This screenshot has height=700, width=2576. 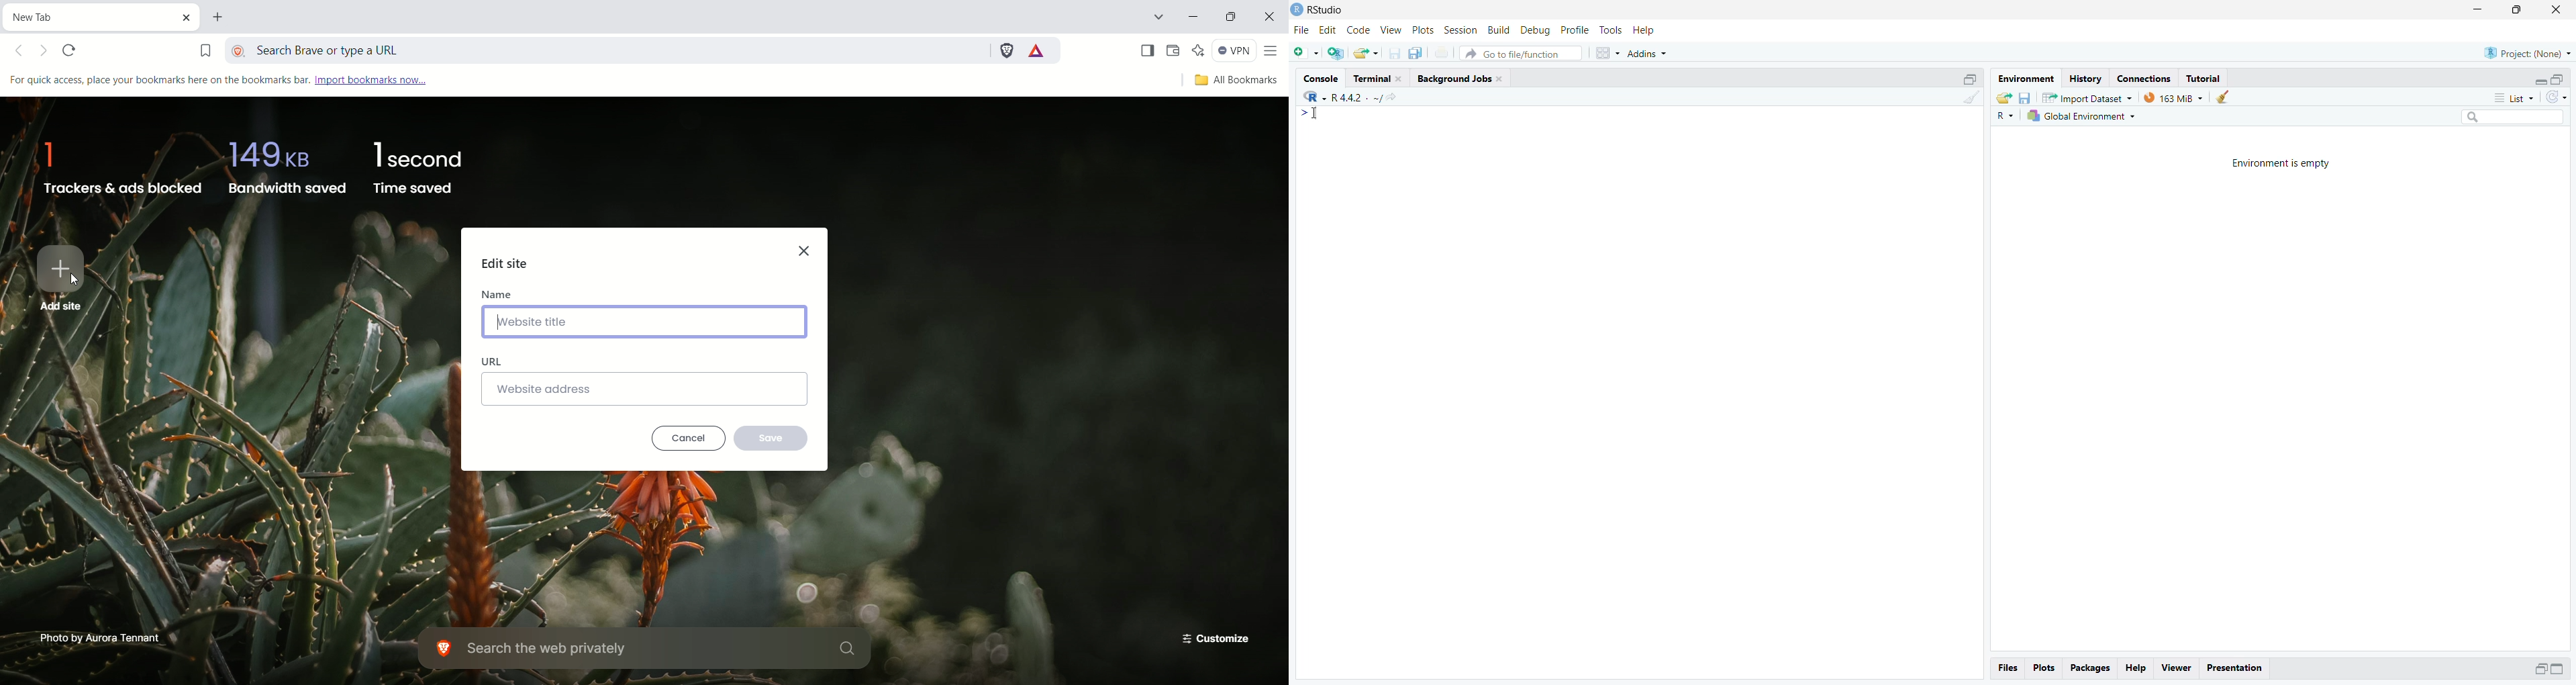 I want to click on sync, so click(x=2557, y=97).